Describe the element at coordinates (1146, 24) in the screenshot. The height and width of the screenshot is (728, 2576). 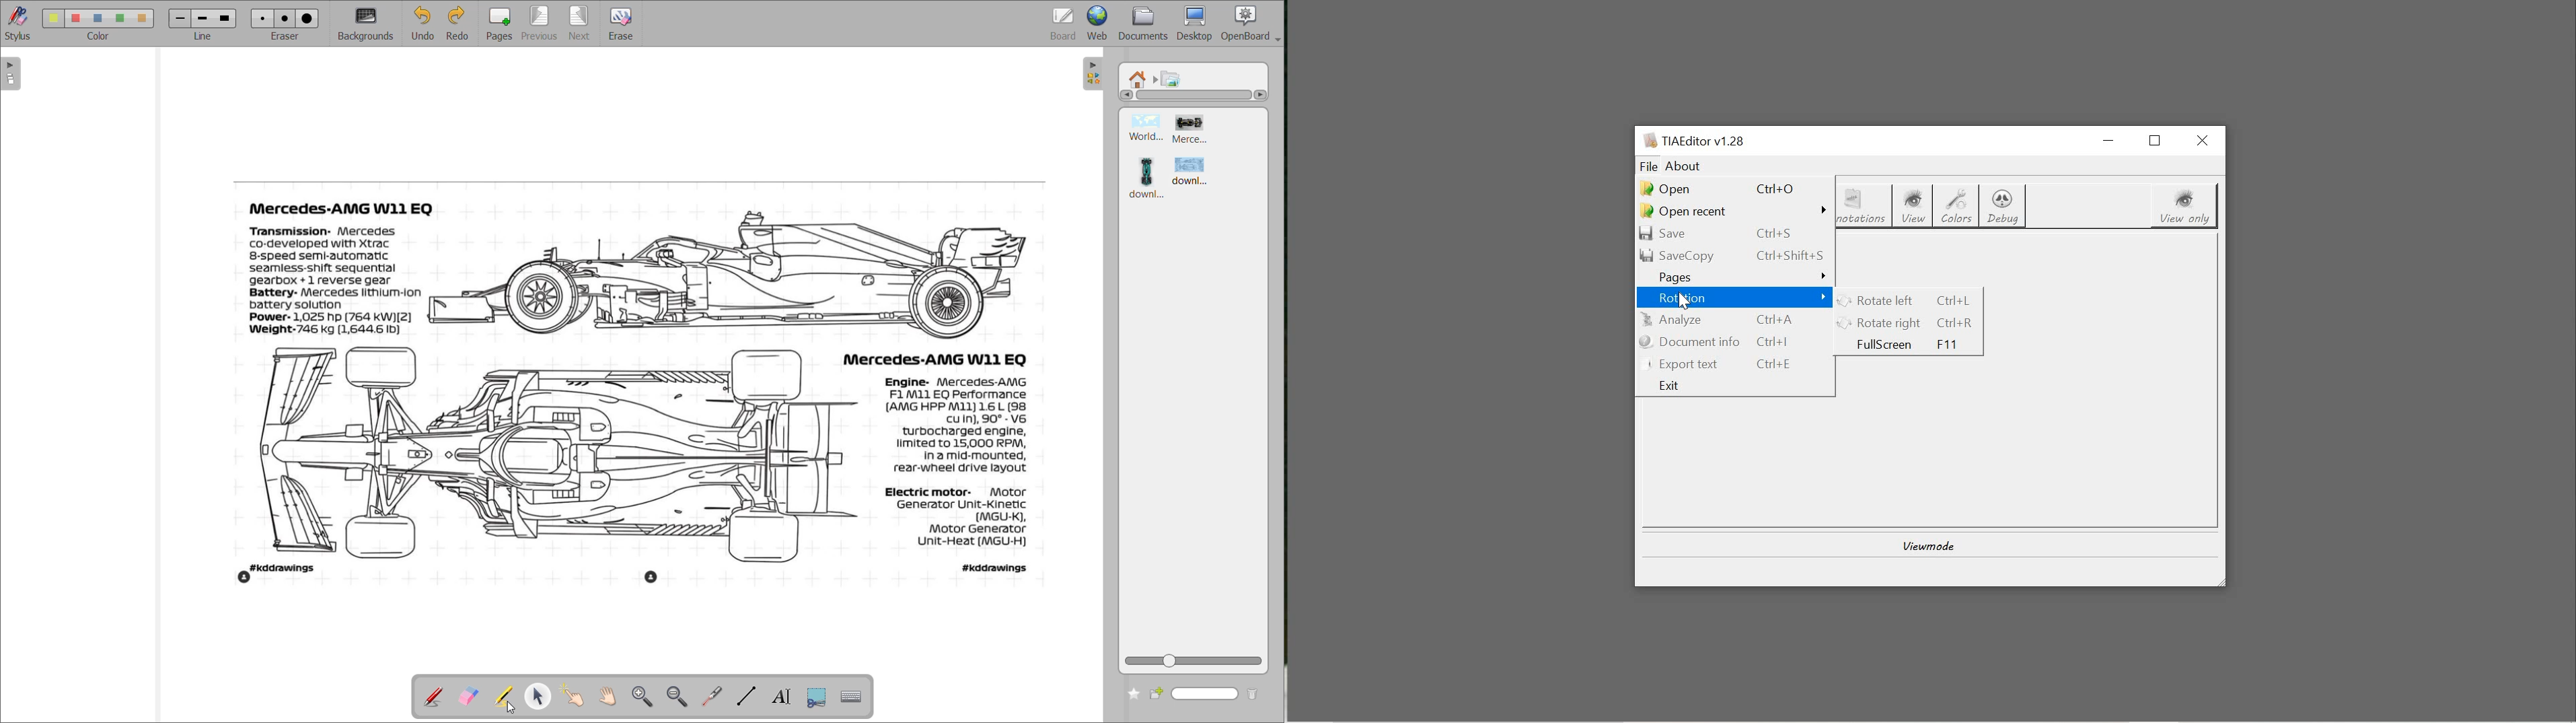
I see `documents` at that location.